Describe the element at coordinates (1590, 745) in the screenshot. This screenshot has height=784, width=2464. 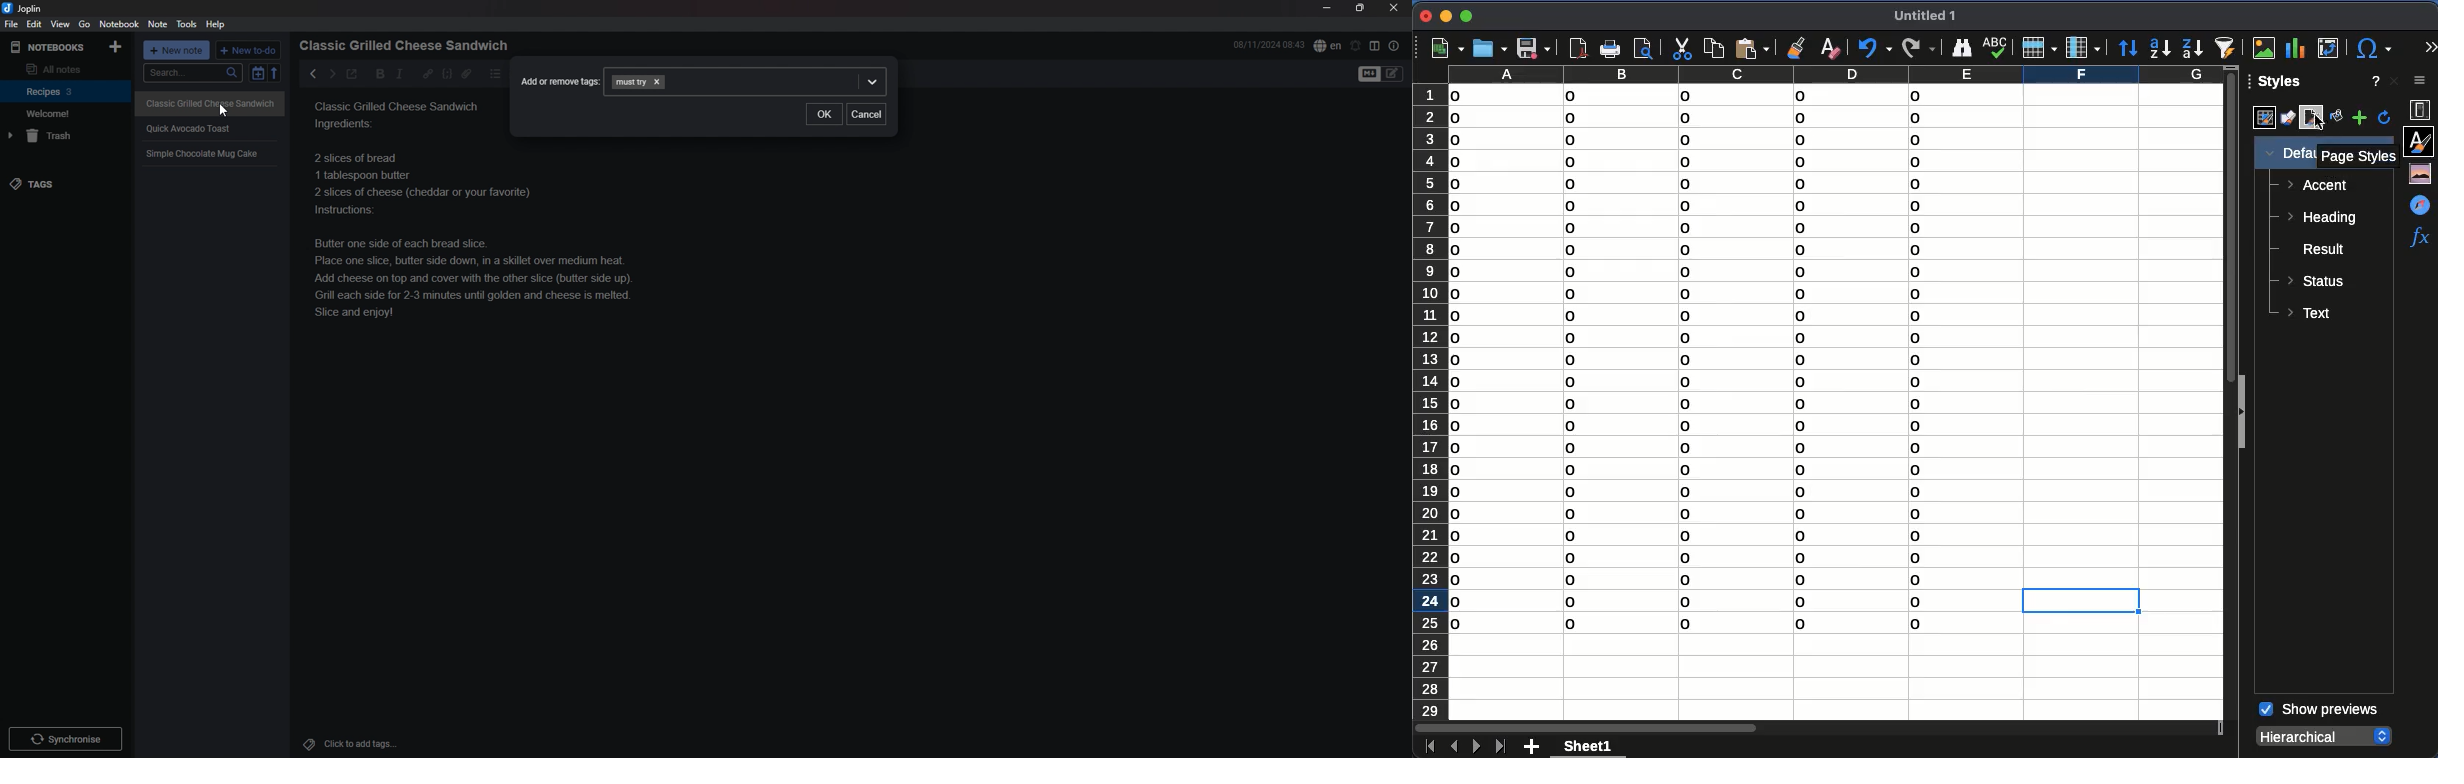
I see `sheet` at that location.